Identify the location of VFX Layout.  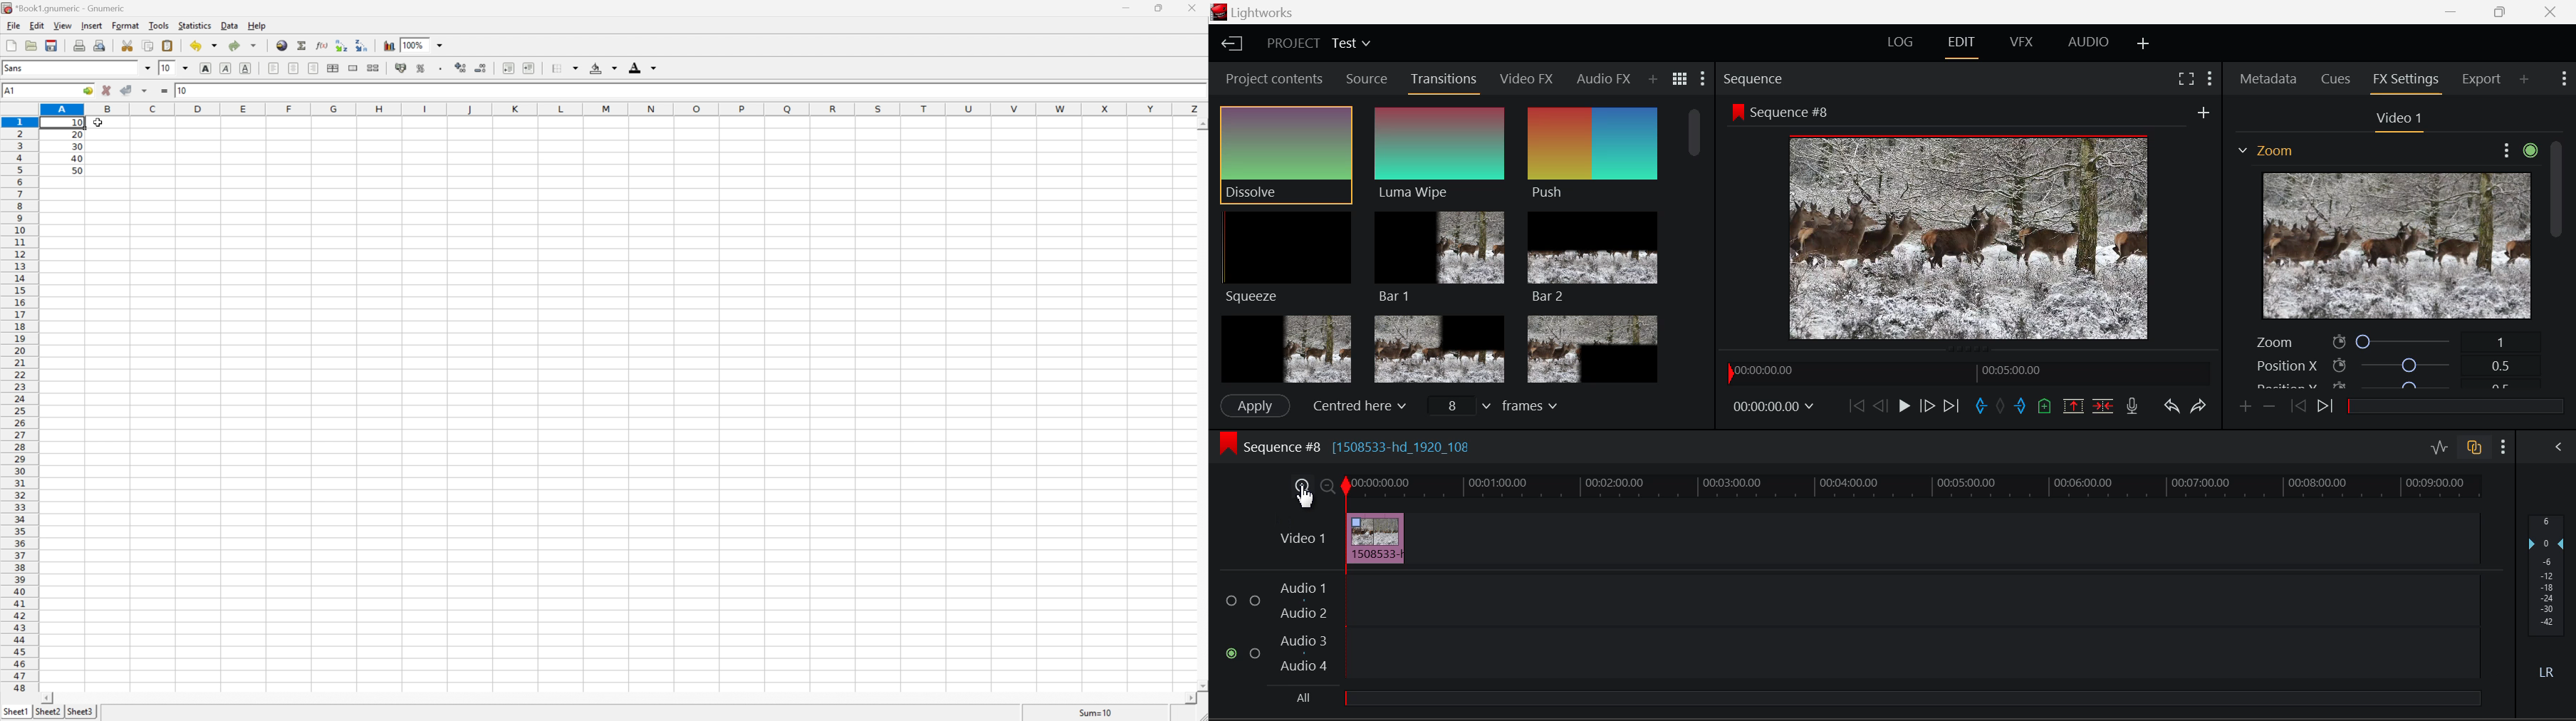
(2021, 40).